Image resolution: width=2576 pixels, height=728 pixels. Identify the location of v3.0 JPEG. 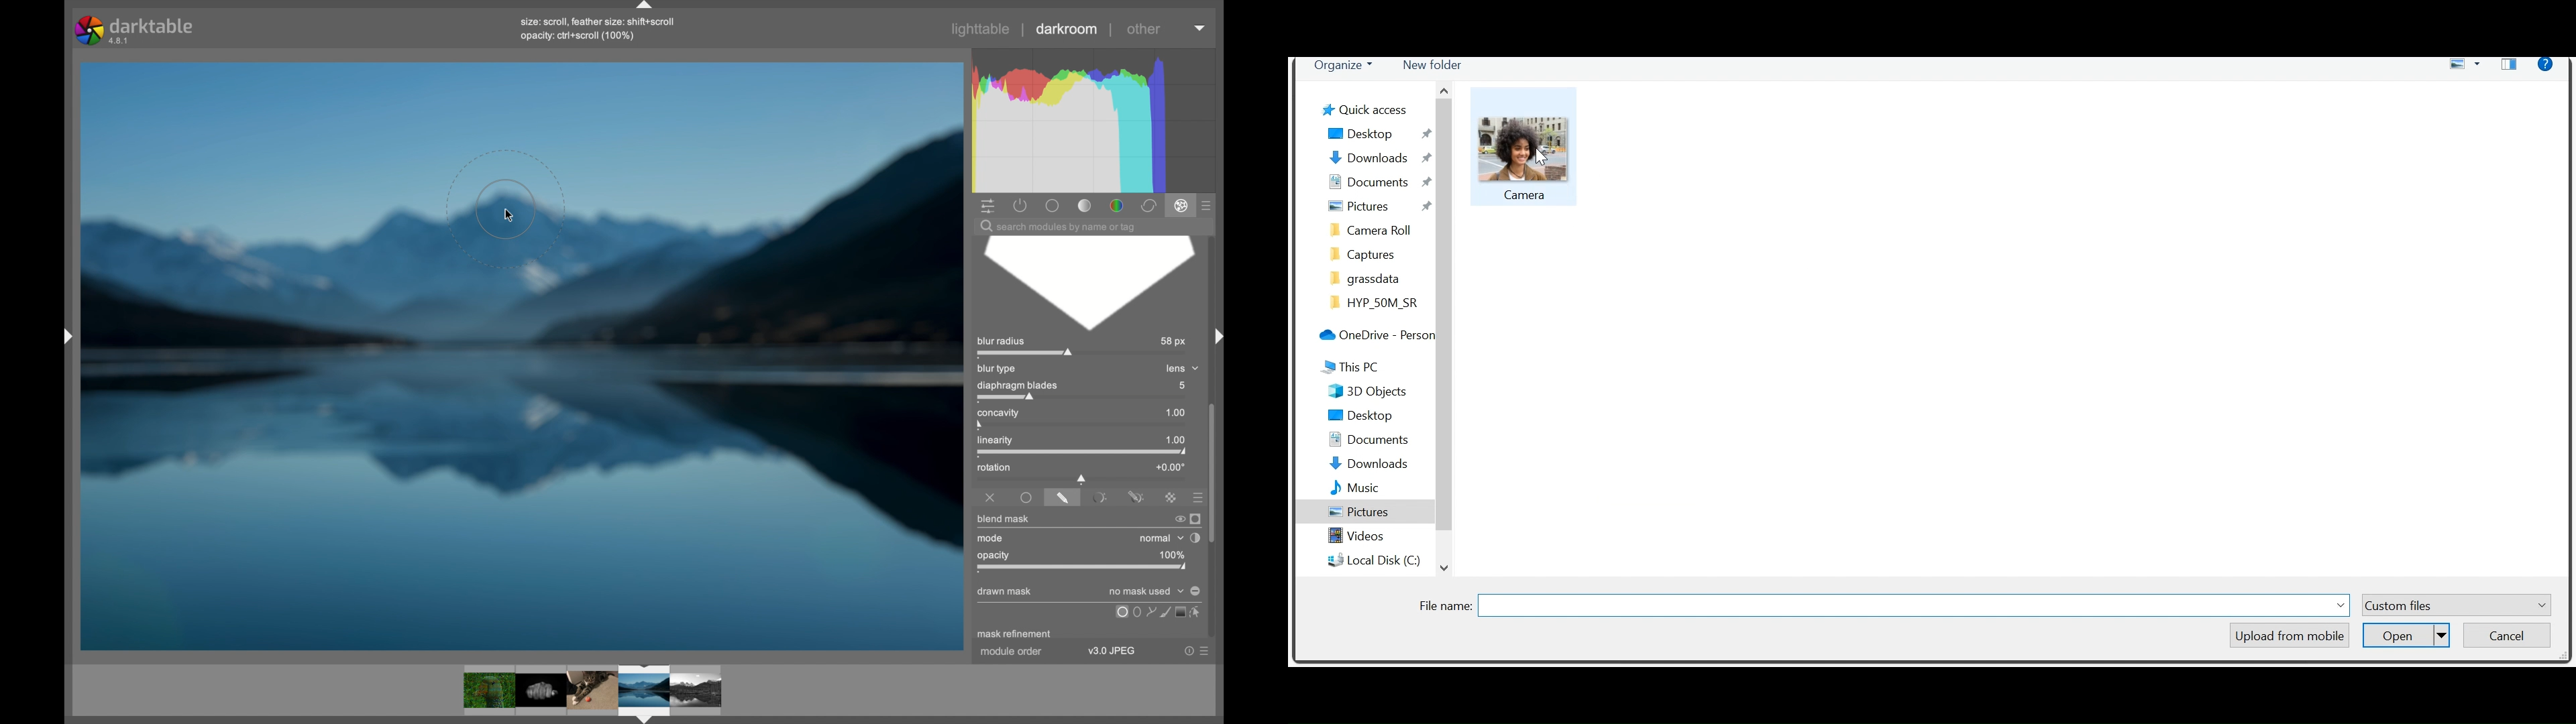
(1115, 653).